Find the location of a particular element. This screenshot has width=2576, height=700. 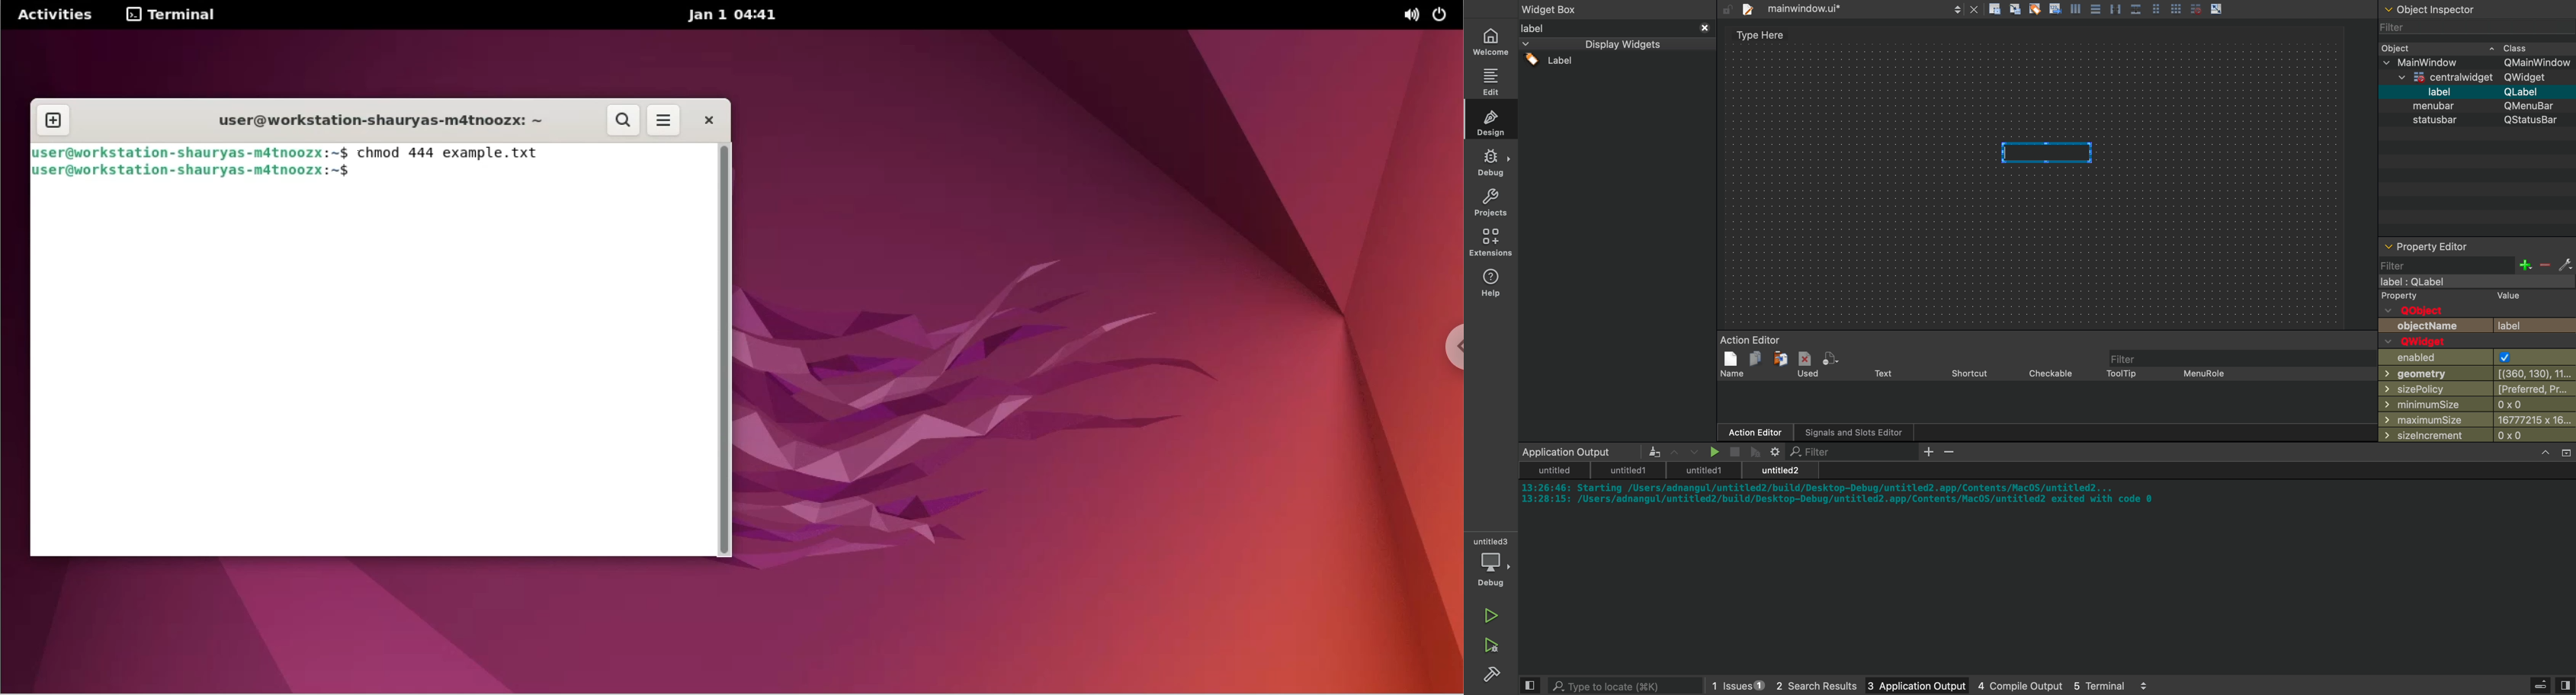

 is located at coordinates (2552, 685).